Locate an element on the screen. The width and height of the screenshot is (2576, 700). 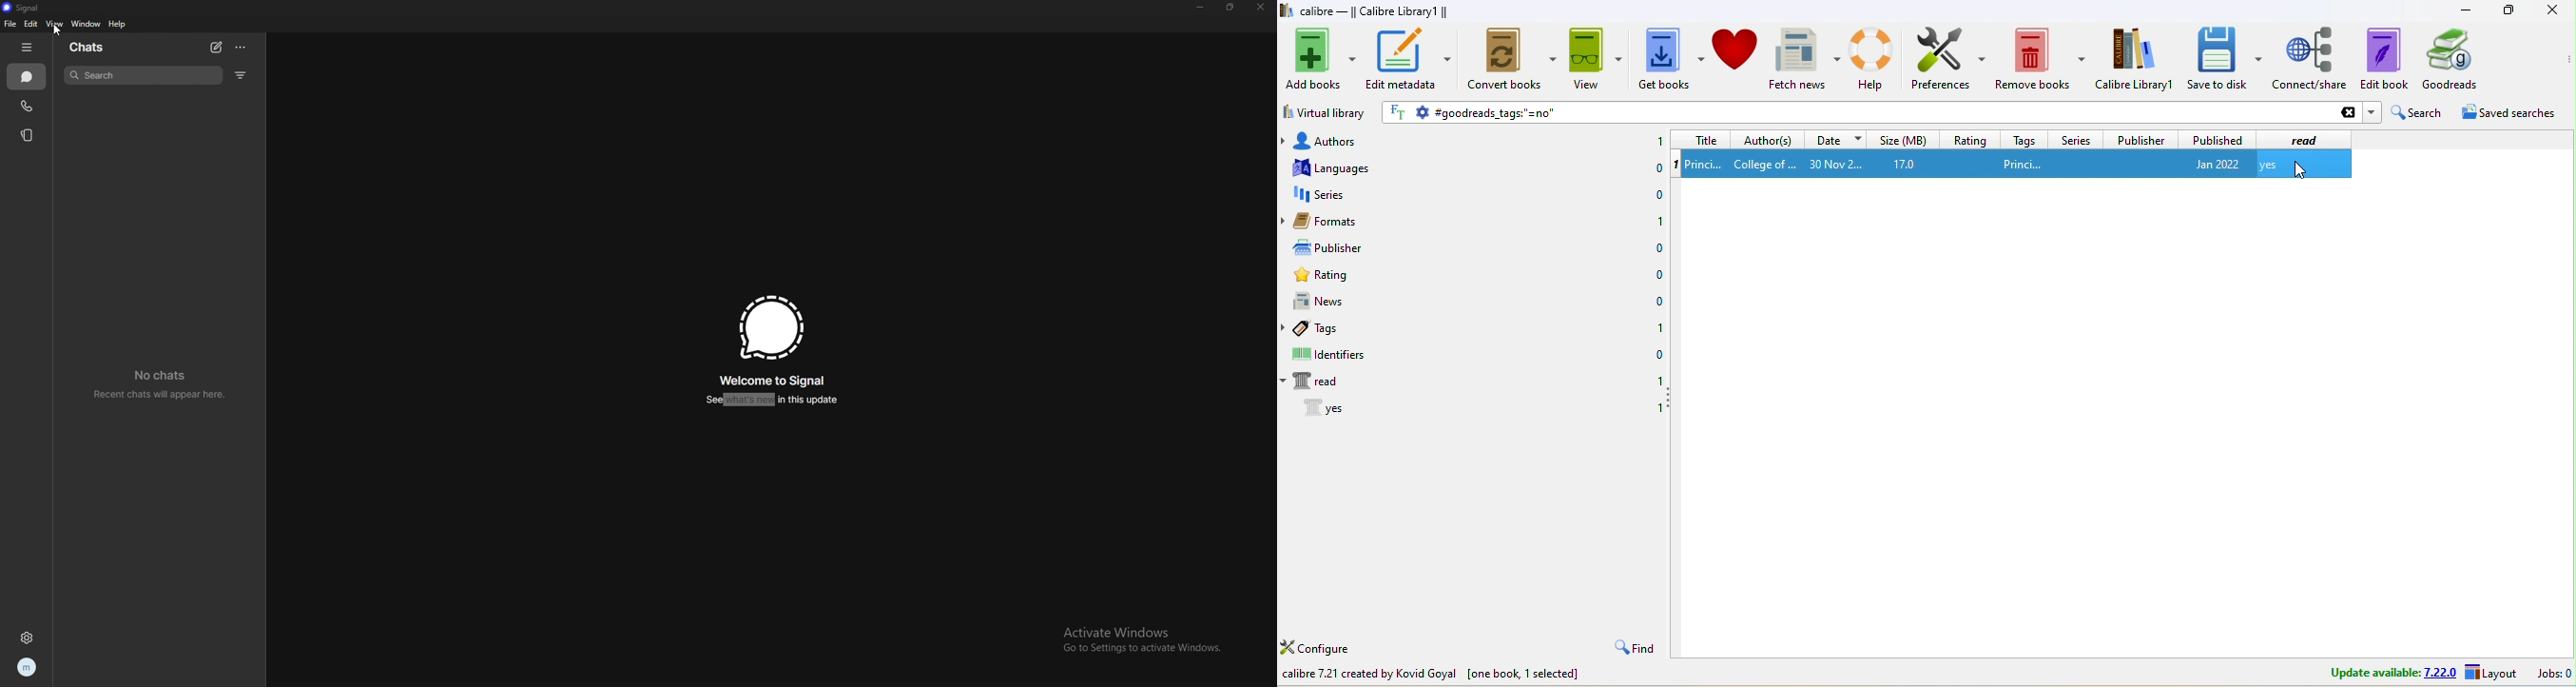
configure is located at coordinates (1327, 646).